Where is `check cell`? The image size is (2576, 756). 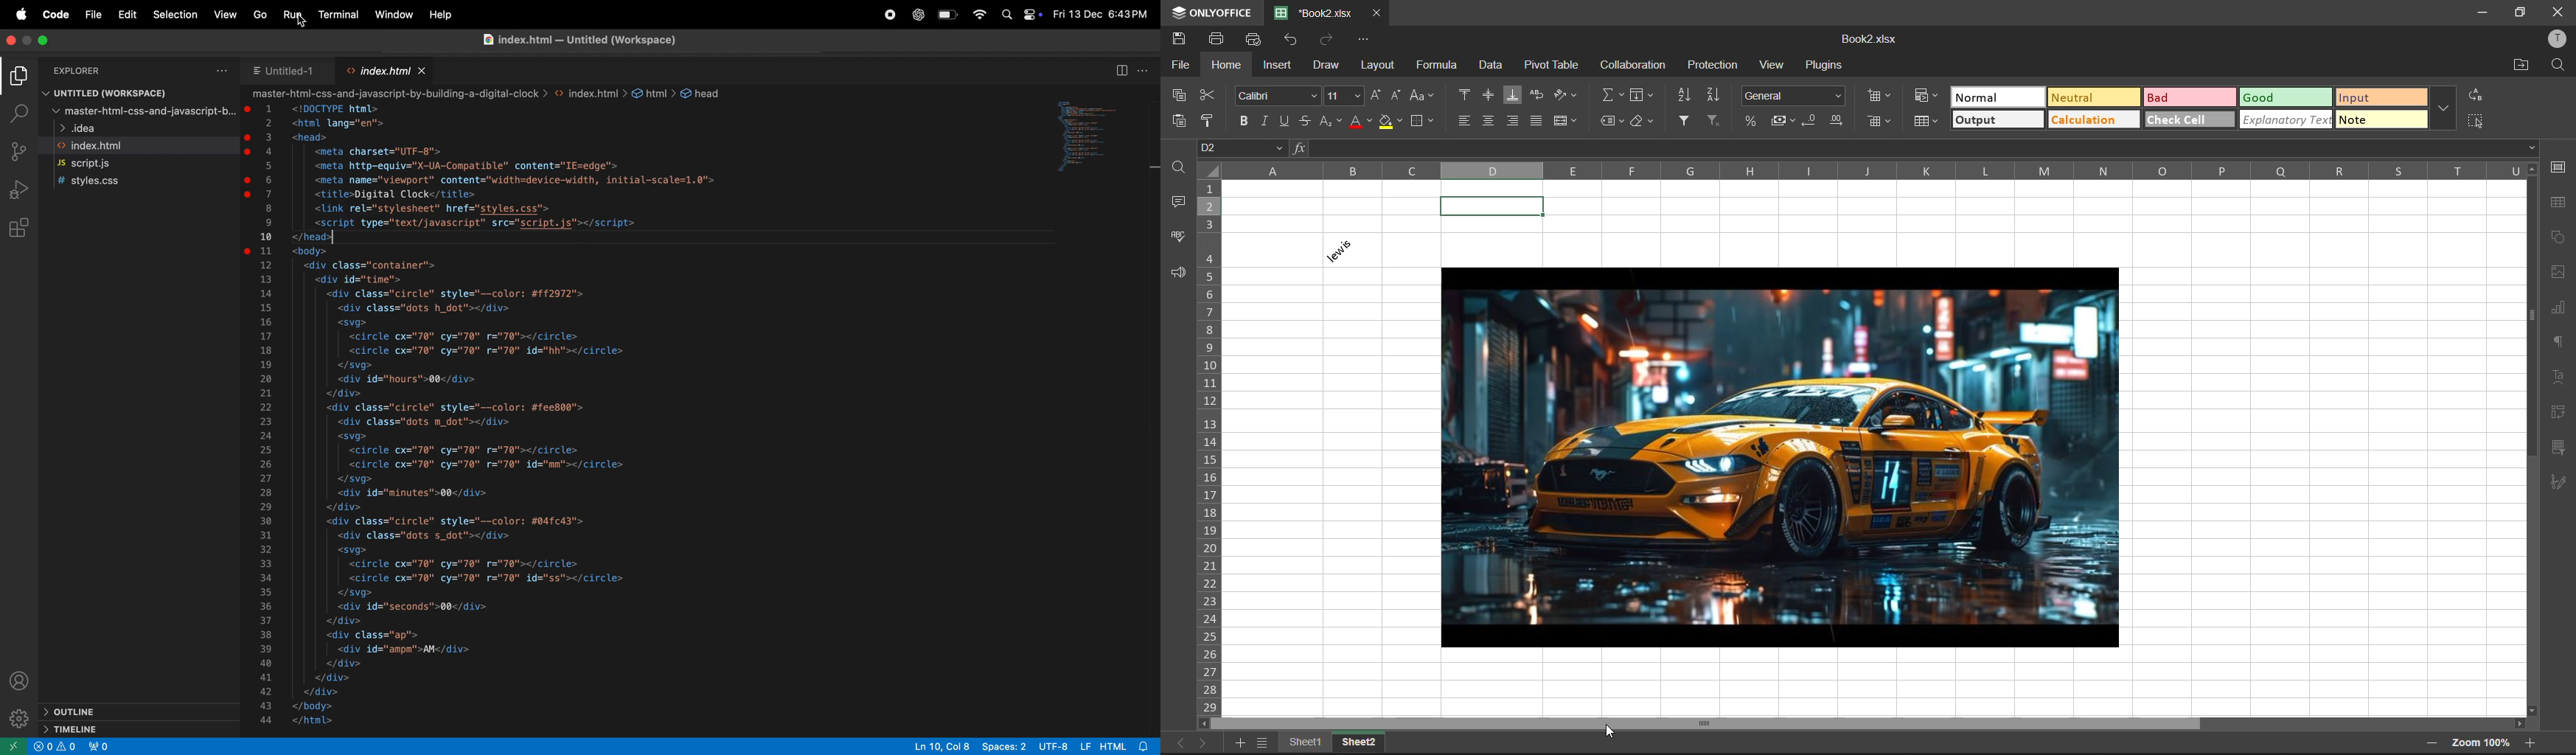 check cell is located at coordinates (2189, 119).